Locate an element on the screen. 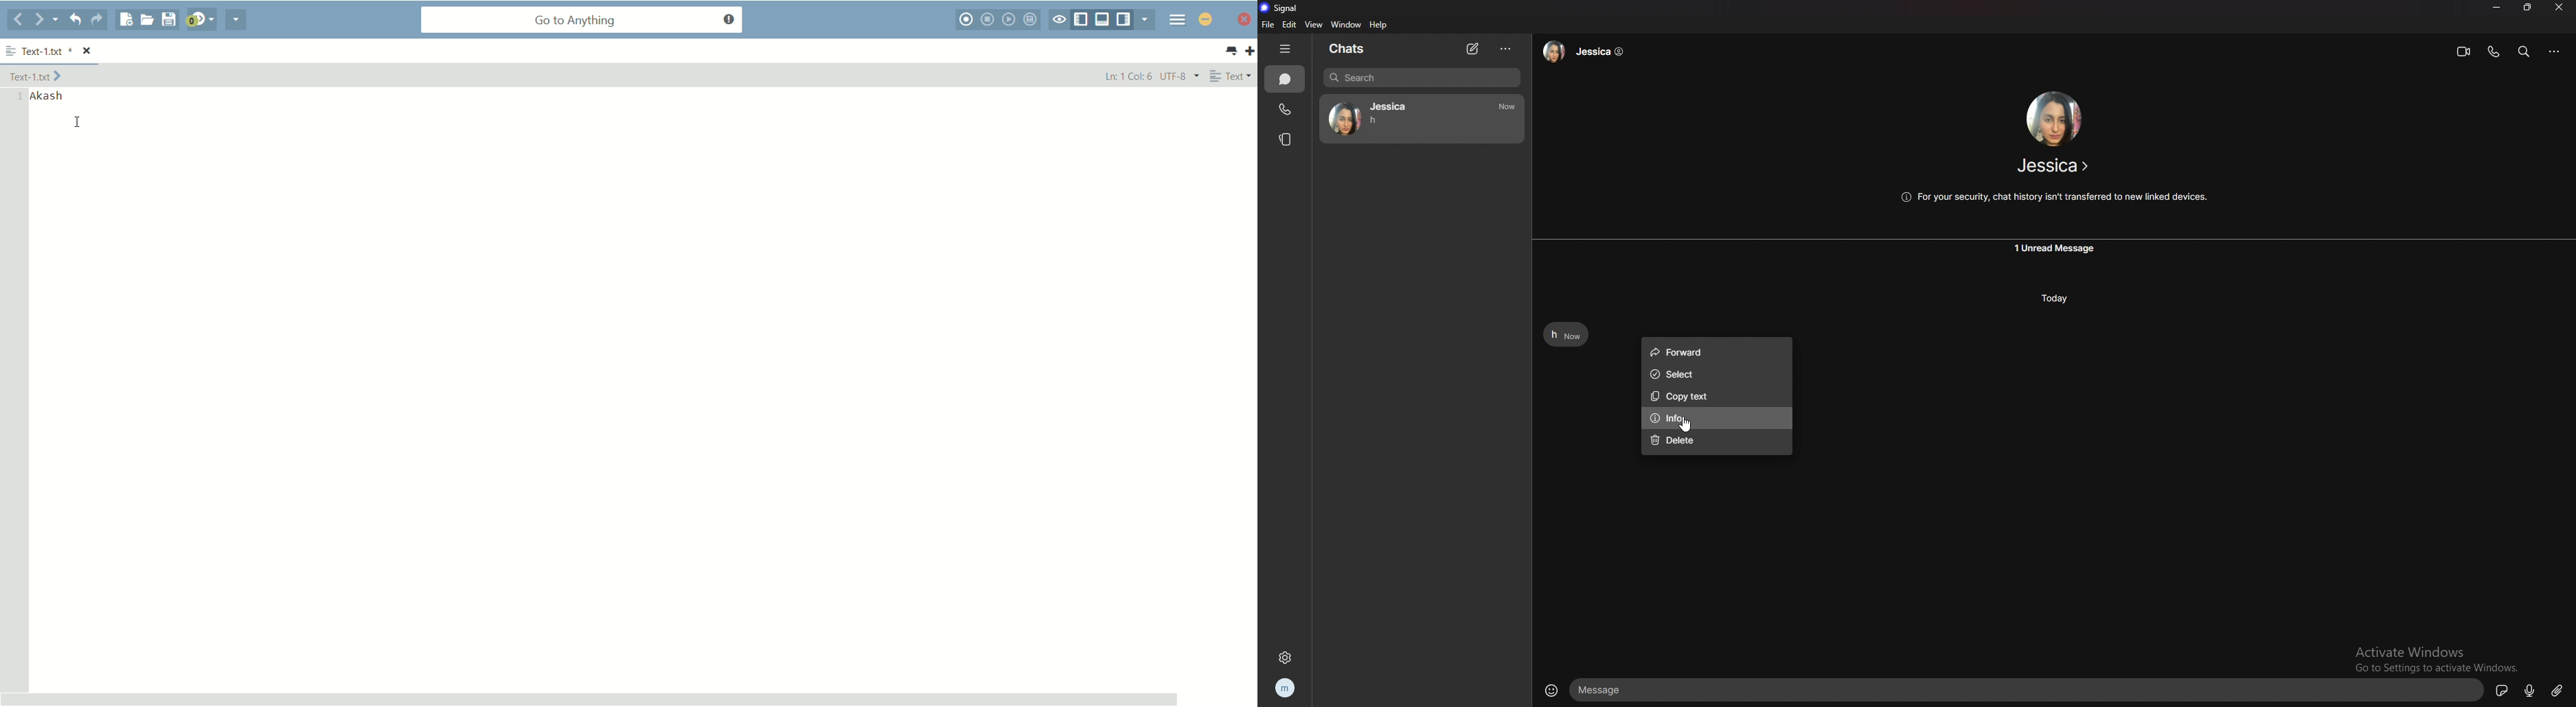  friend photo is located at coordinates (2056, 116).